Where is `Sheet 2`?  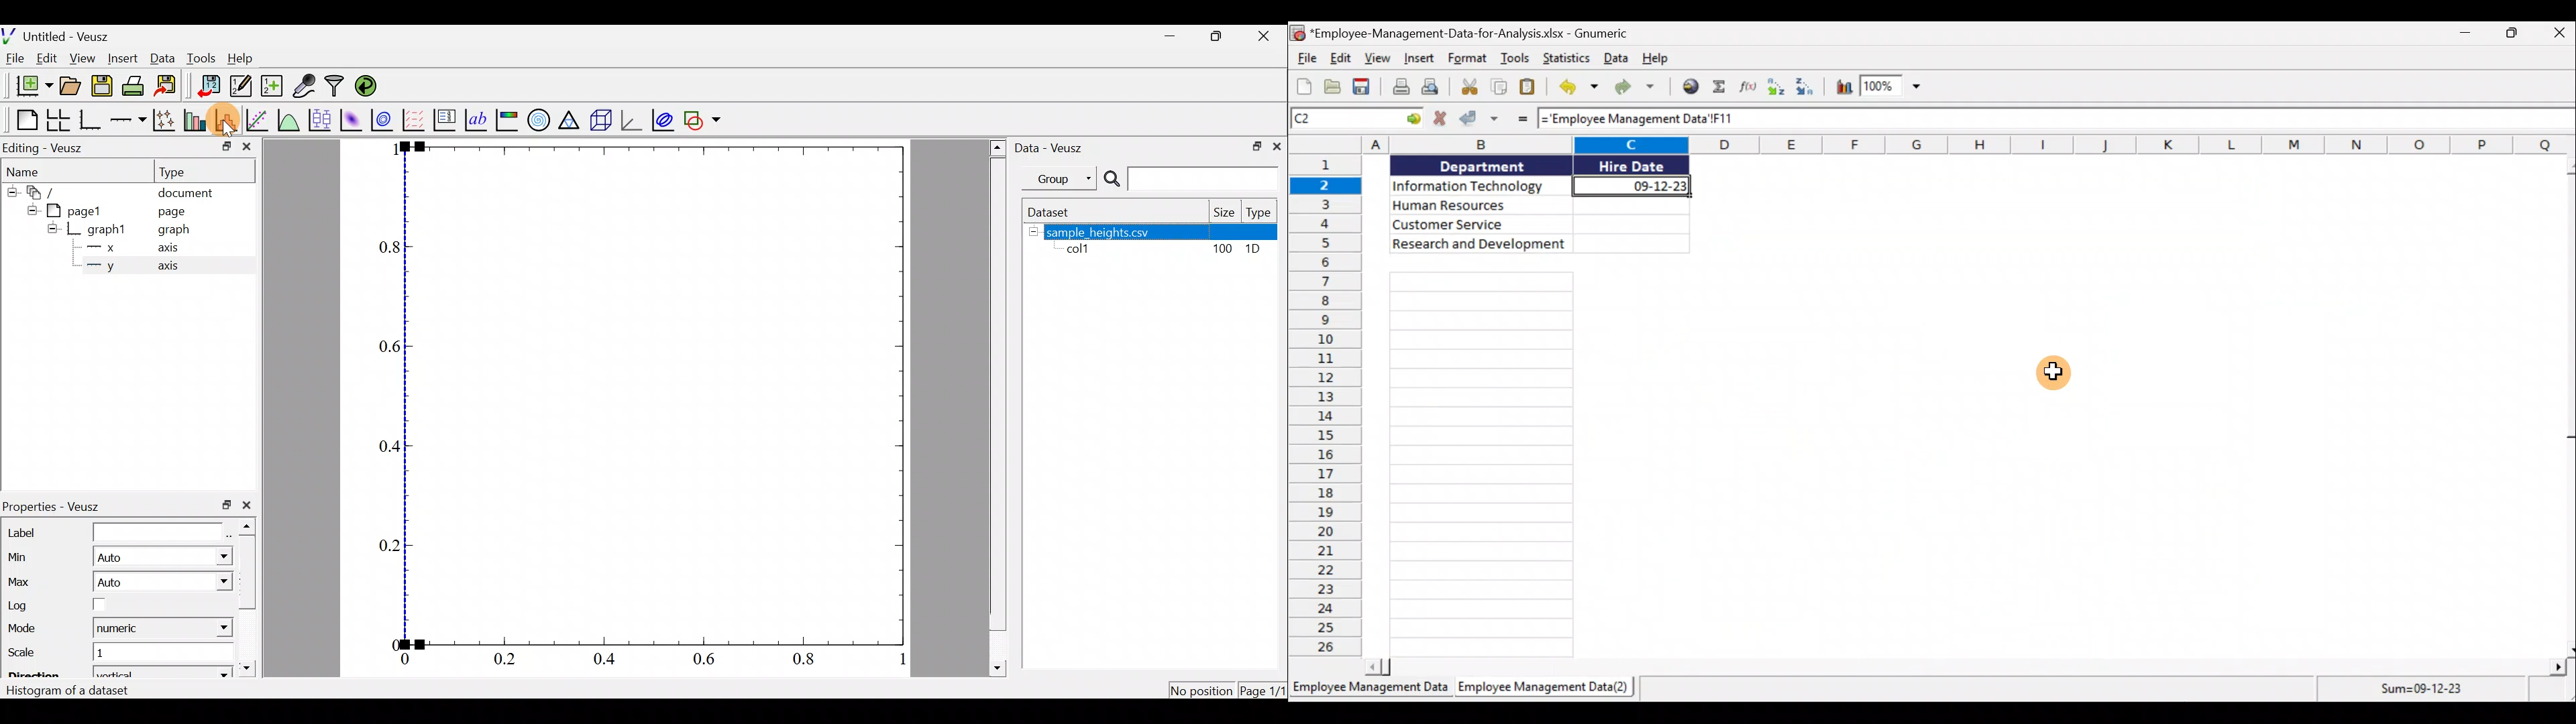
Sheet 2 is located at coordinates (1550, 691).